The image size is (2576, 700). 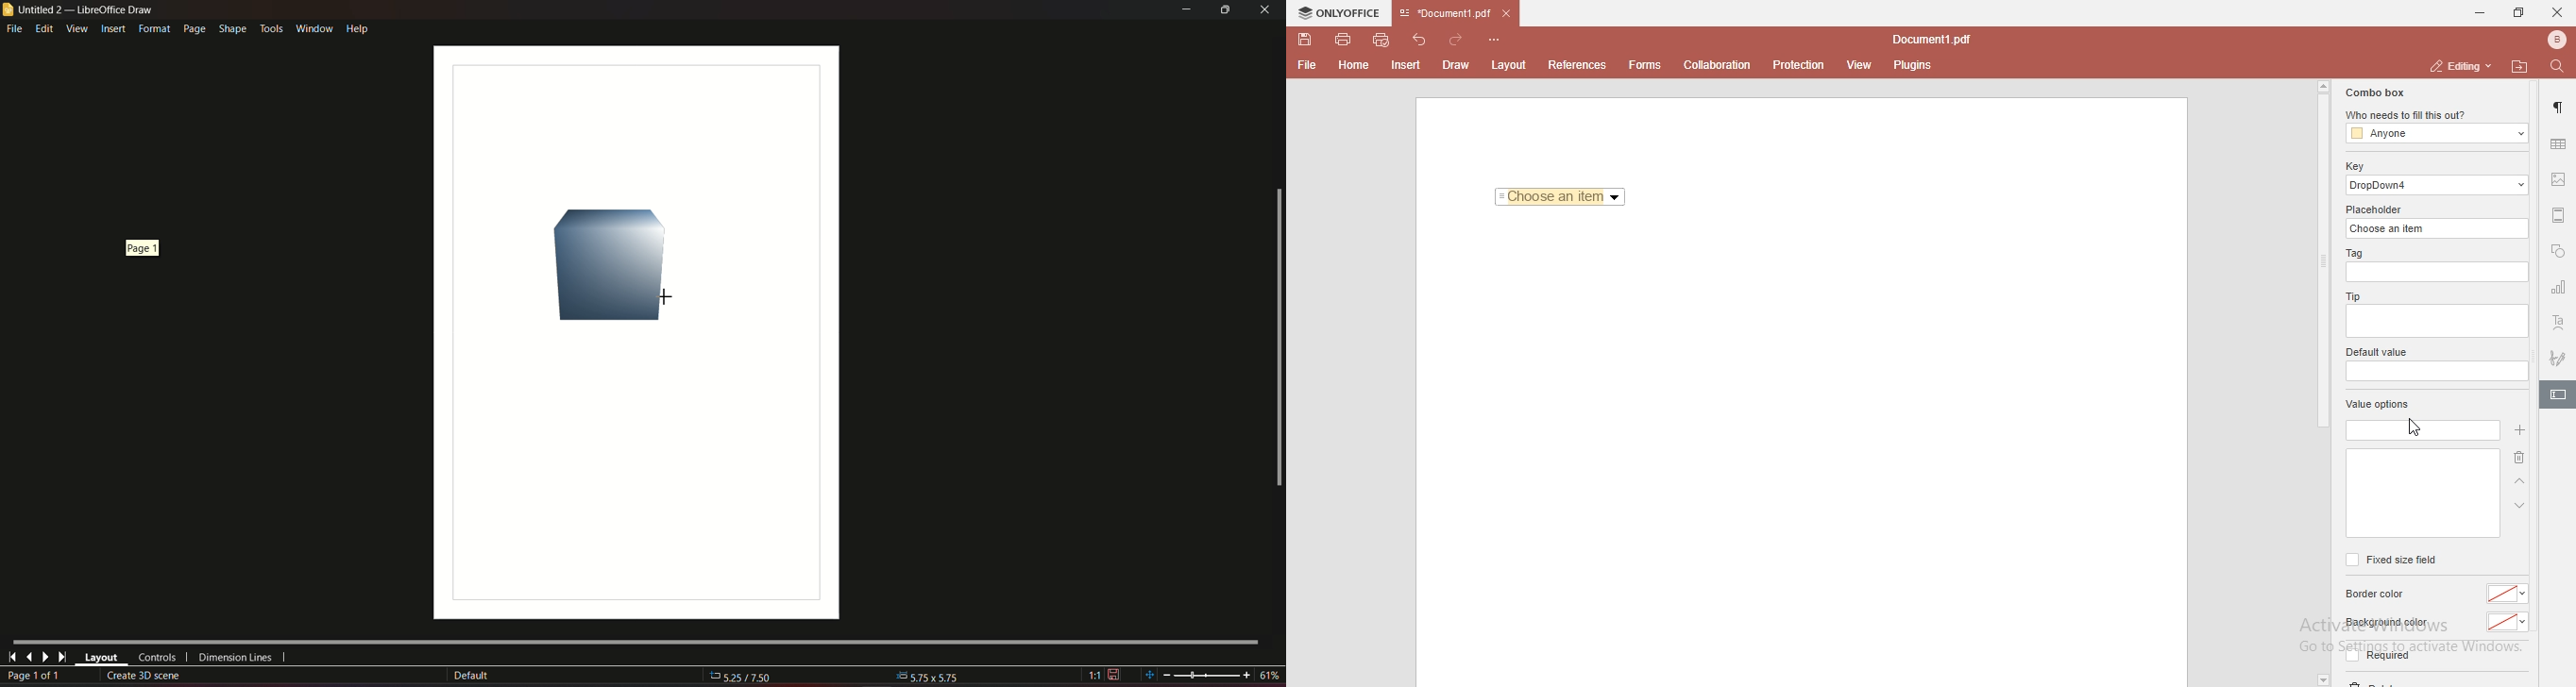 What do you see at coordinates (45, 28) in the screenshot?
I see `edit` at bounding box center [45, 28].